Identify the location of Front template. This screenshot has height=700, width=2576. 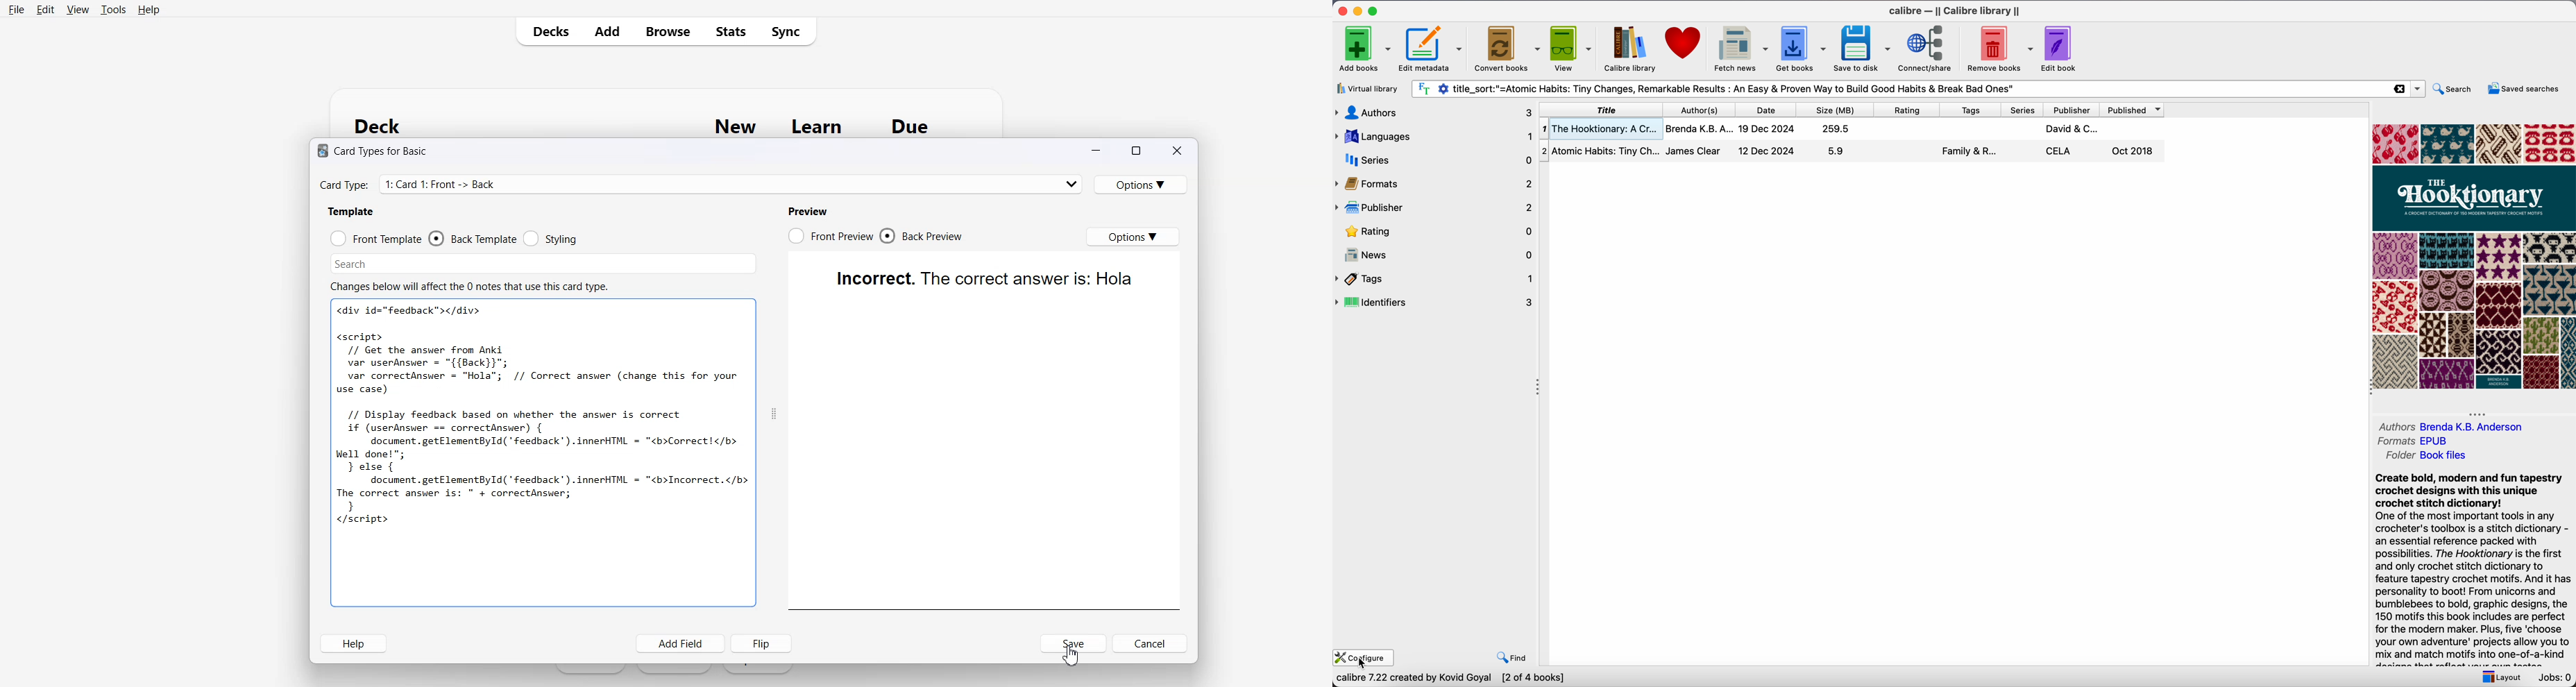
(382, 239).